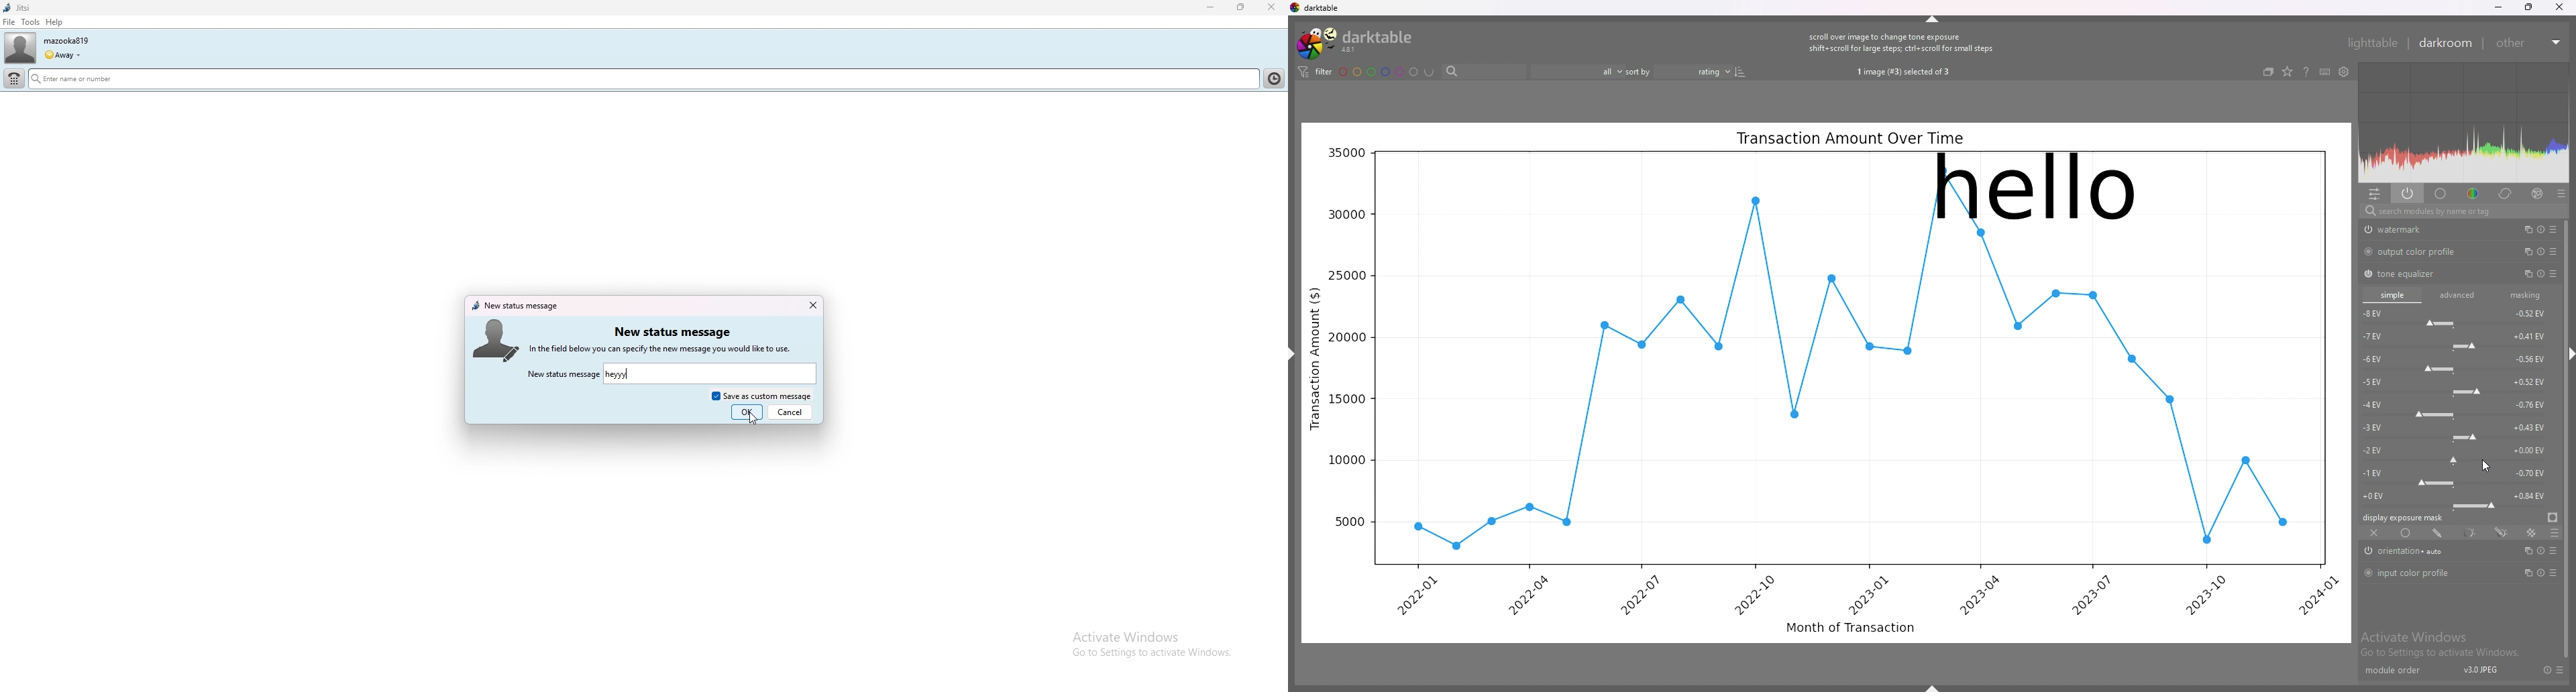  I want to click on multiple instance actions, reset and presets, so click(2542, 572).